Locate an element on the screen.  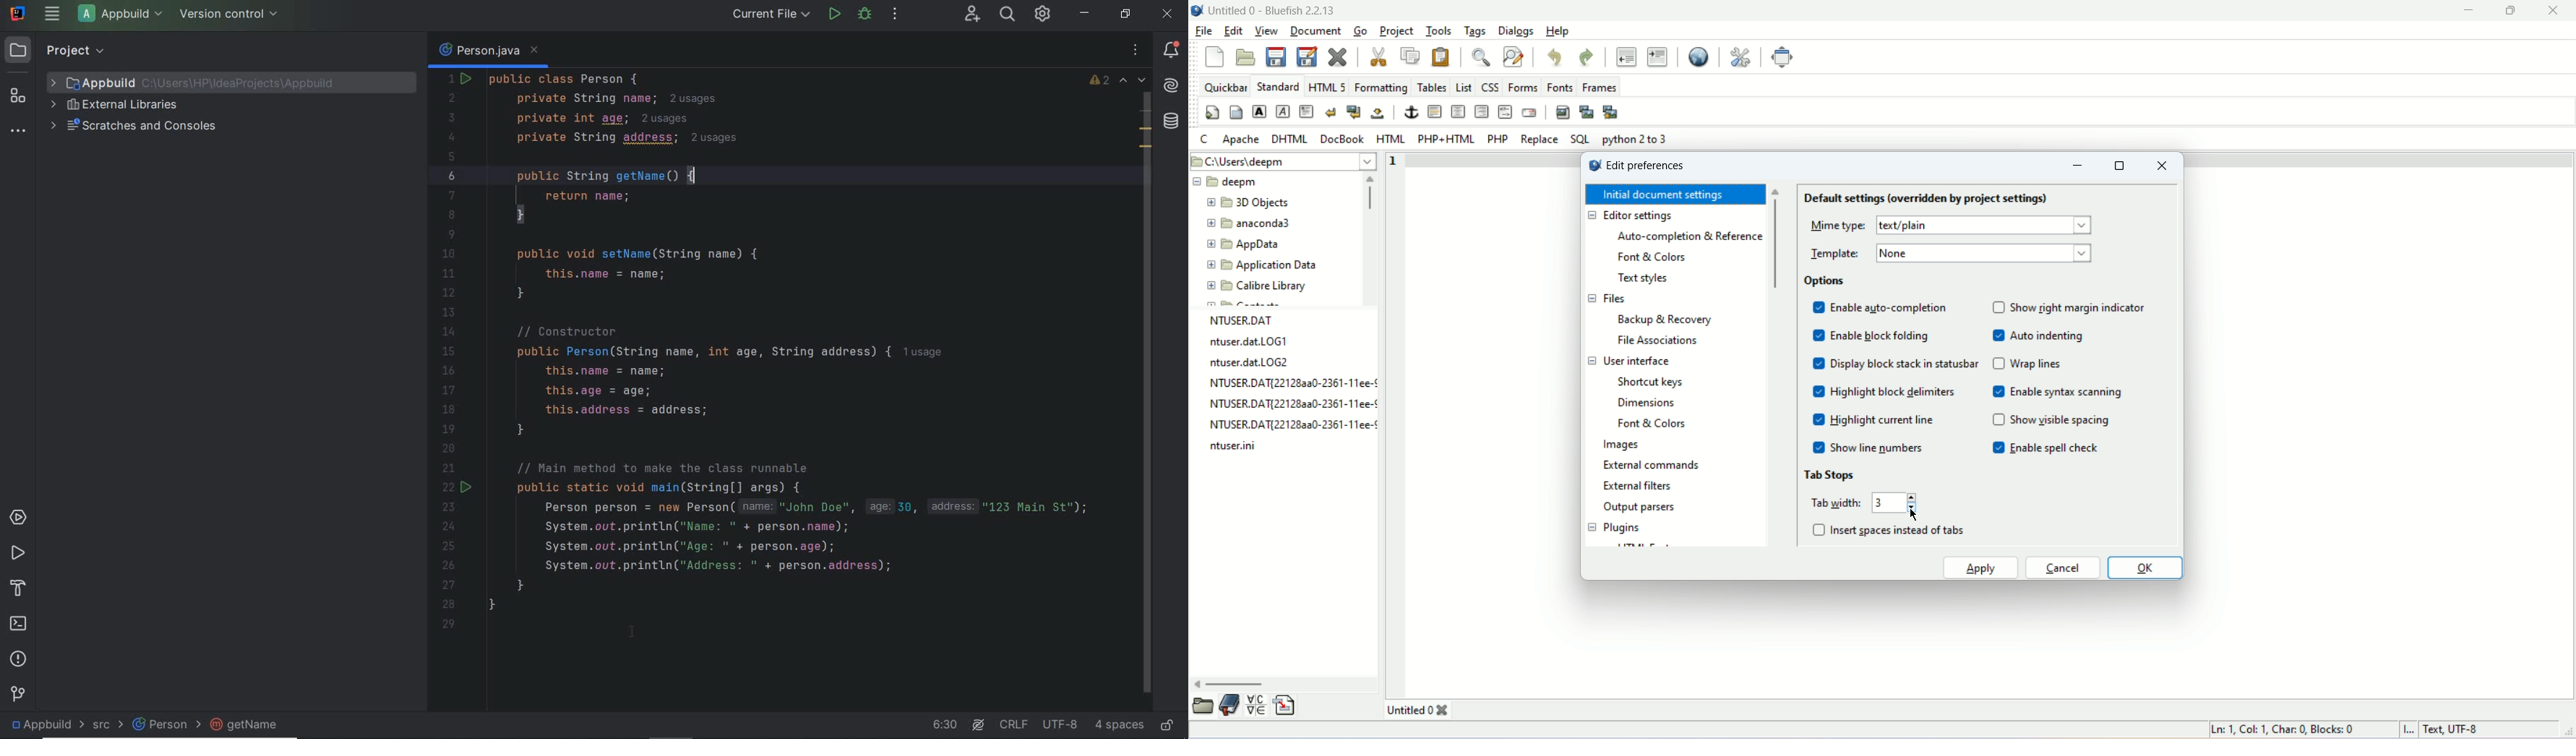
insert image is located at coordinates (1562, 111).